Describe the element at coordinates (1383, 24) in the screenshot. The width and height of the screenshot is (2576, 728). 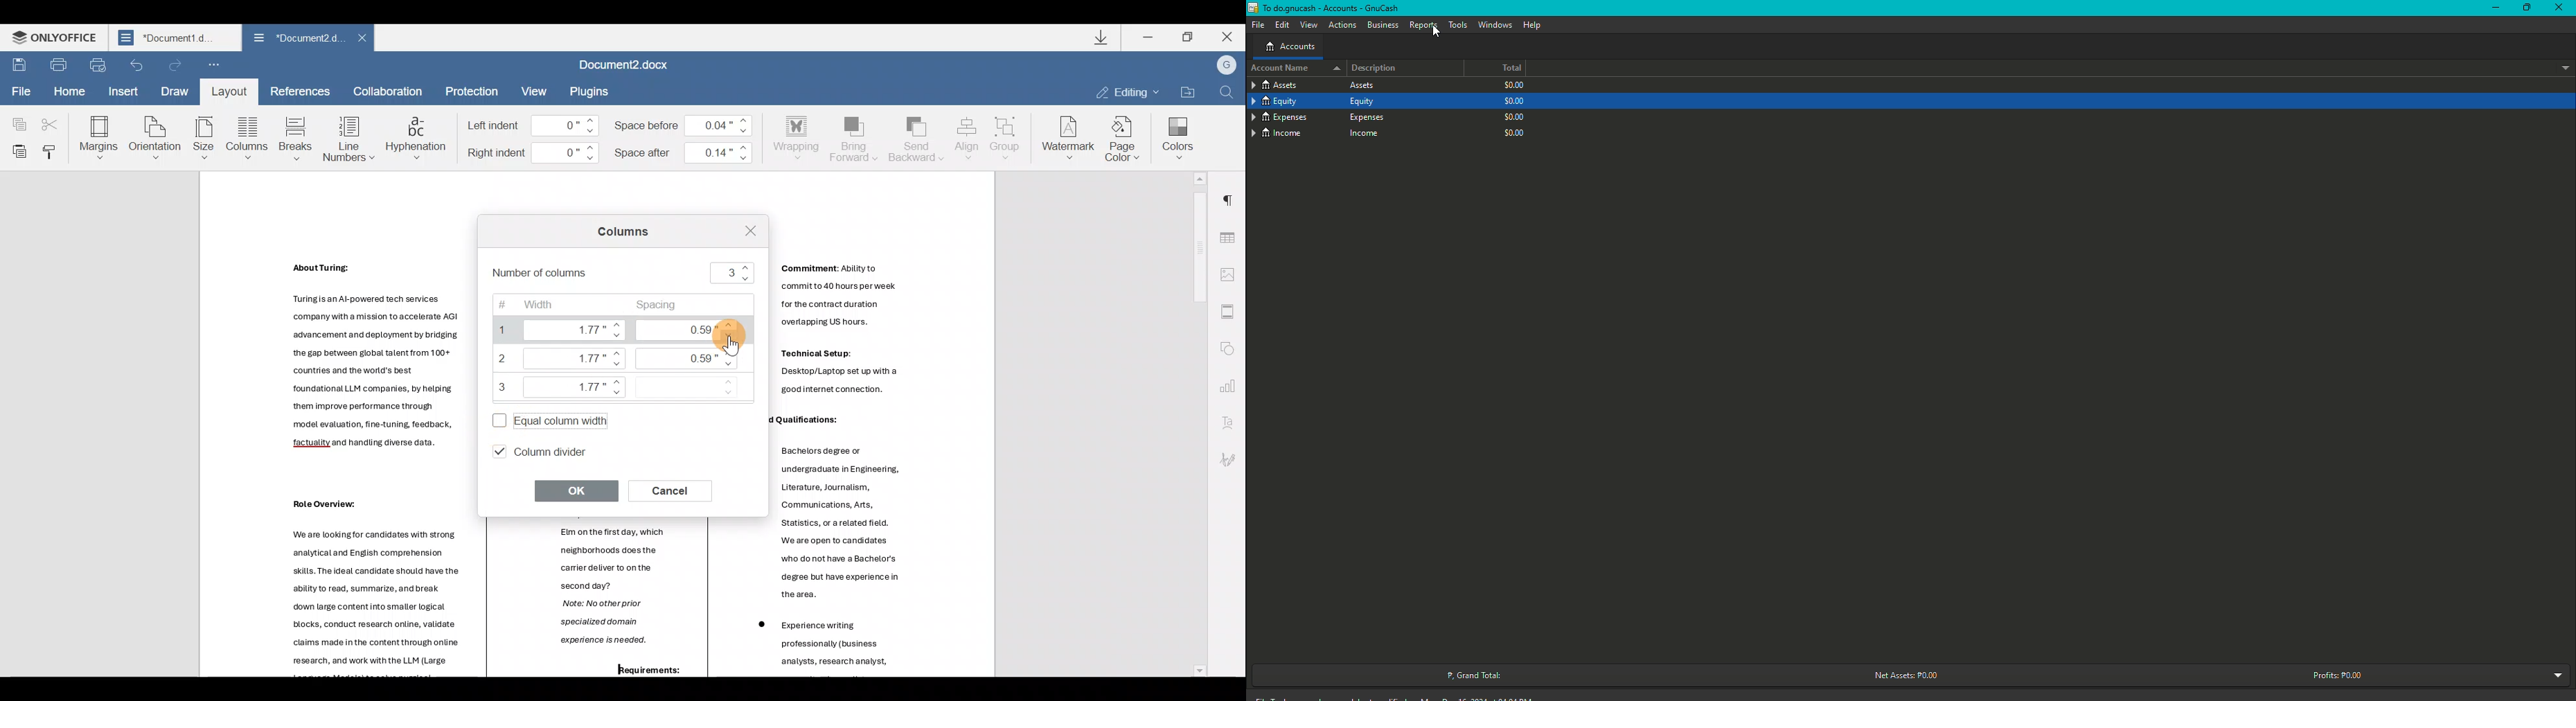
I see `Business` at that location.